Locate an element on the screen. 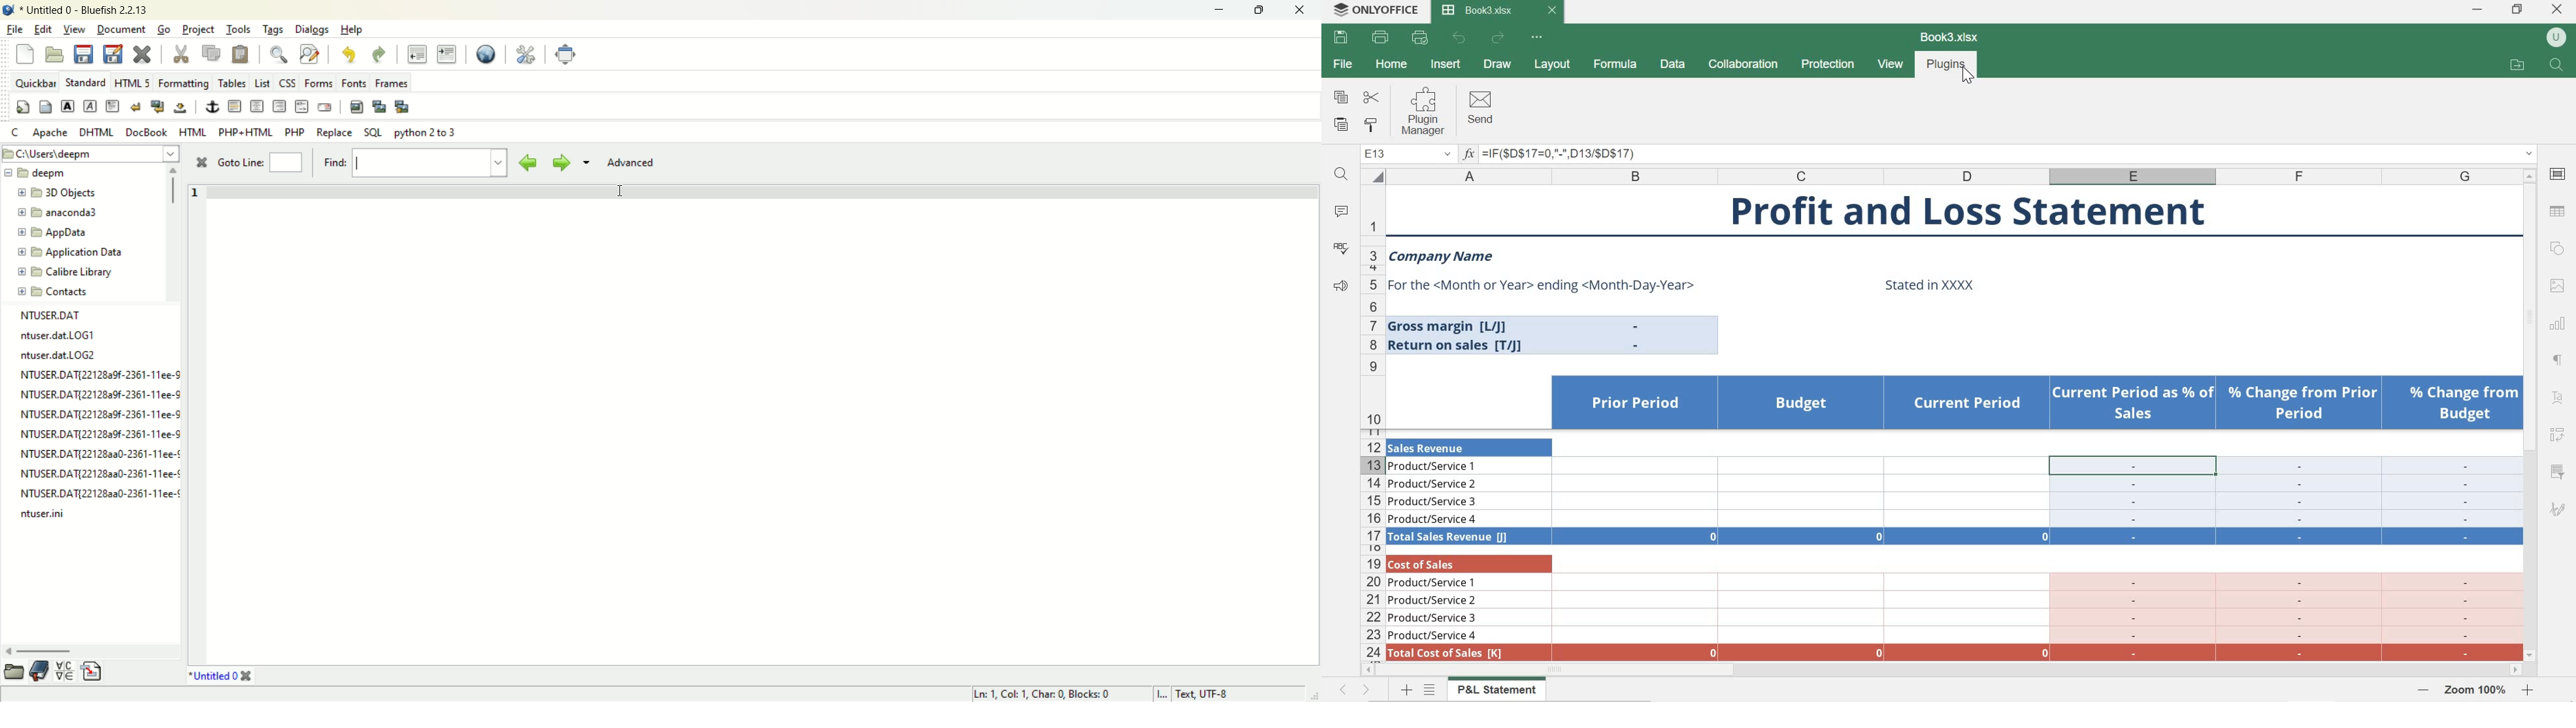 The width and height of the screenshot is (2576, 728). Apache is located at coordinates (50, 131).